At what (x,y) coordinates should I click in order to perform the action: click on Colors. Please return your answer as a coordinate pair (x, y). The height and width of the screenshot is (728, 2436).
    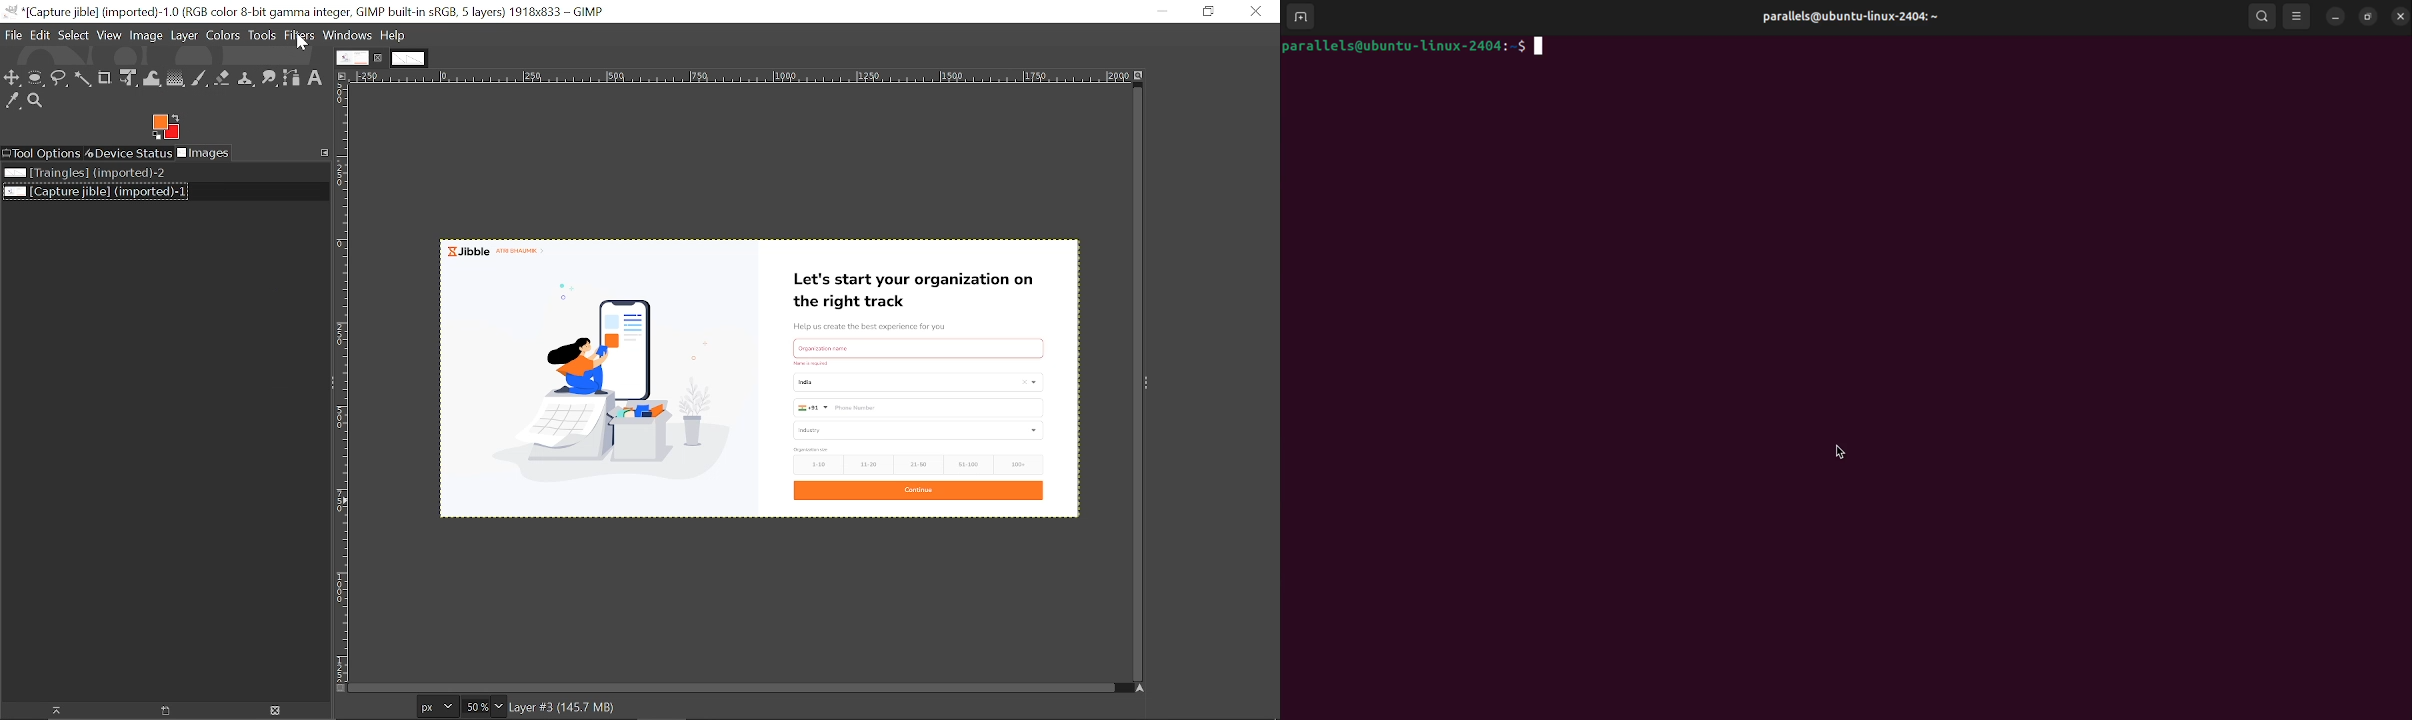
    Looking at the image, I should click on (225, 37).